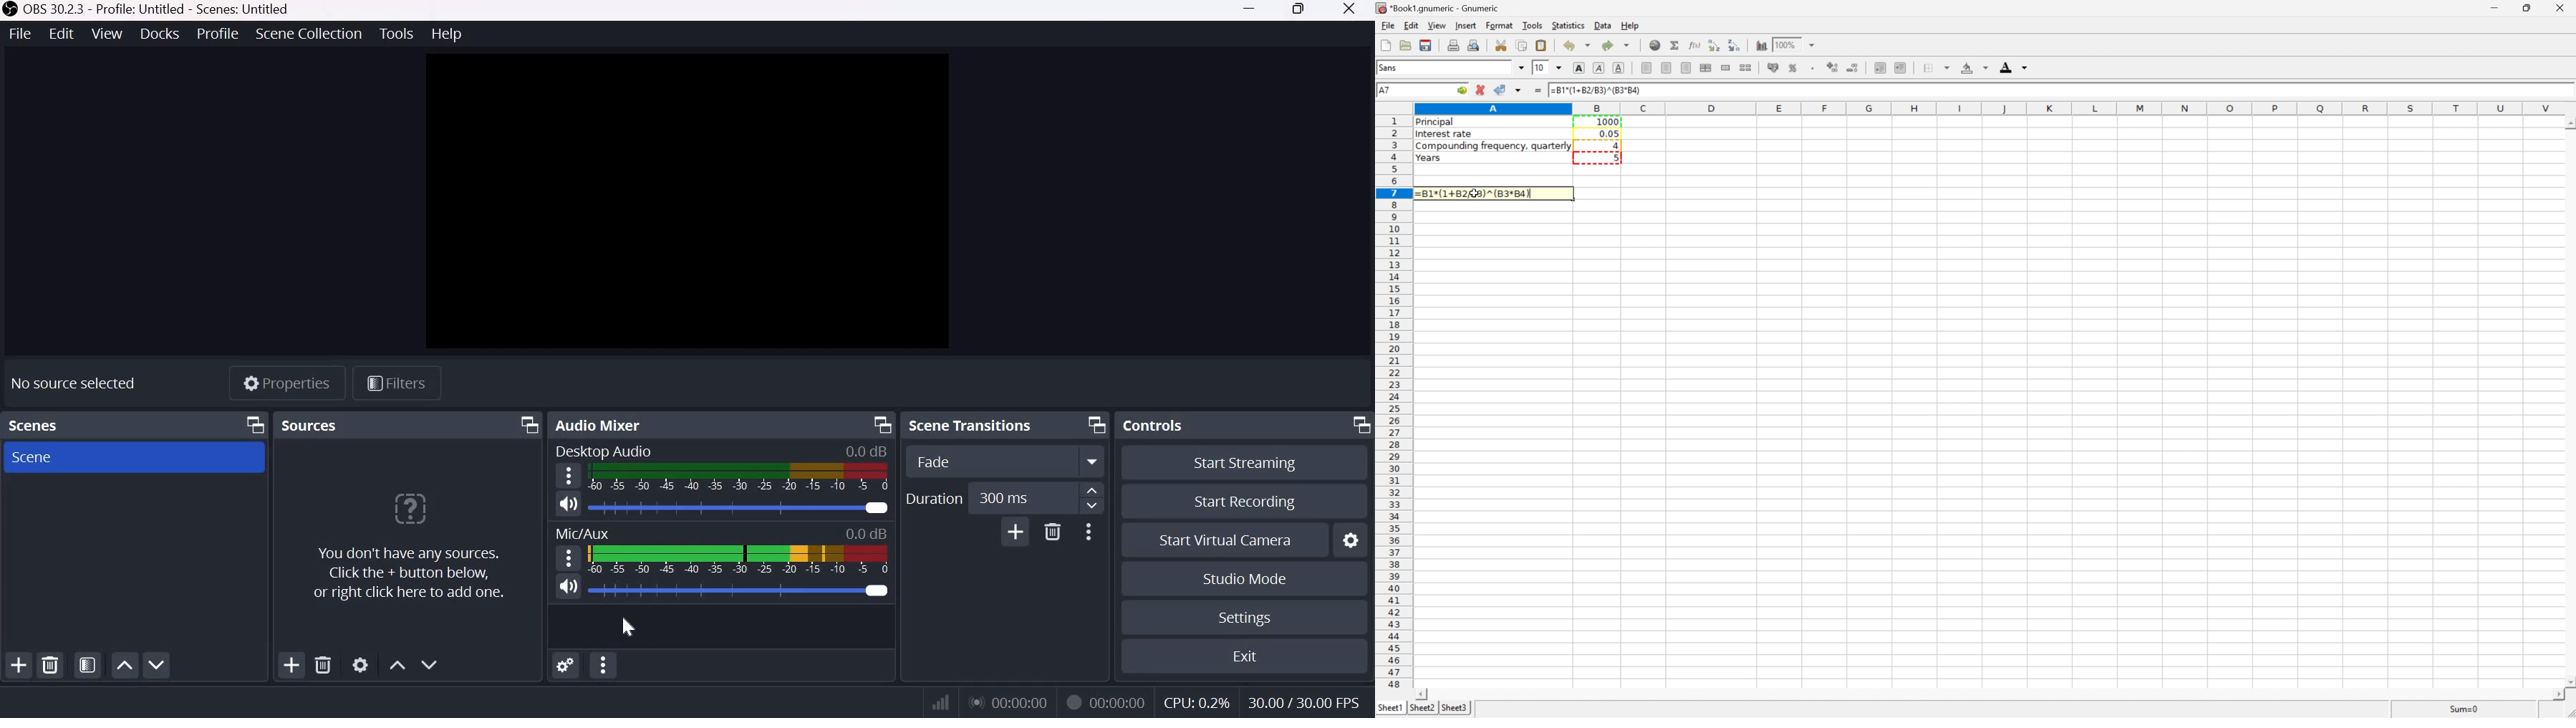  What do you see at coordinates (1576, 45) in the screenshot?
I see `undo` at bounding box center [1576, 45].